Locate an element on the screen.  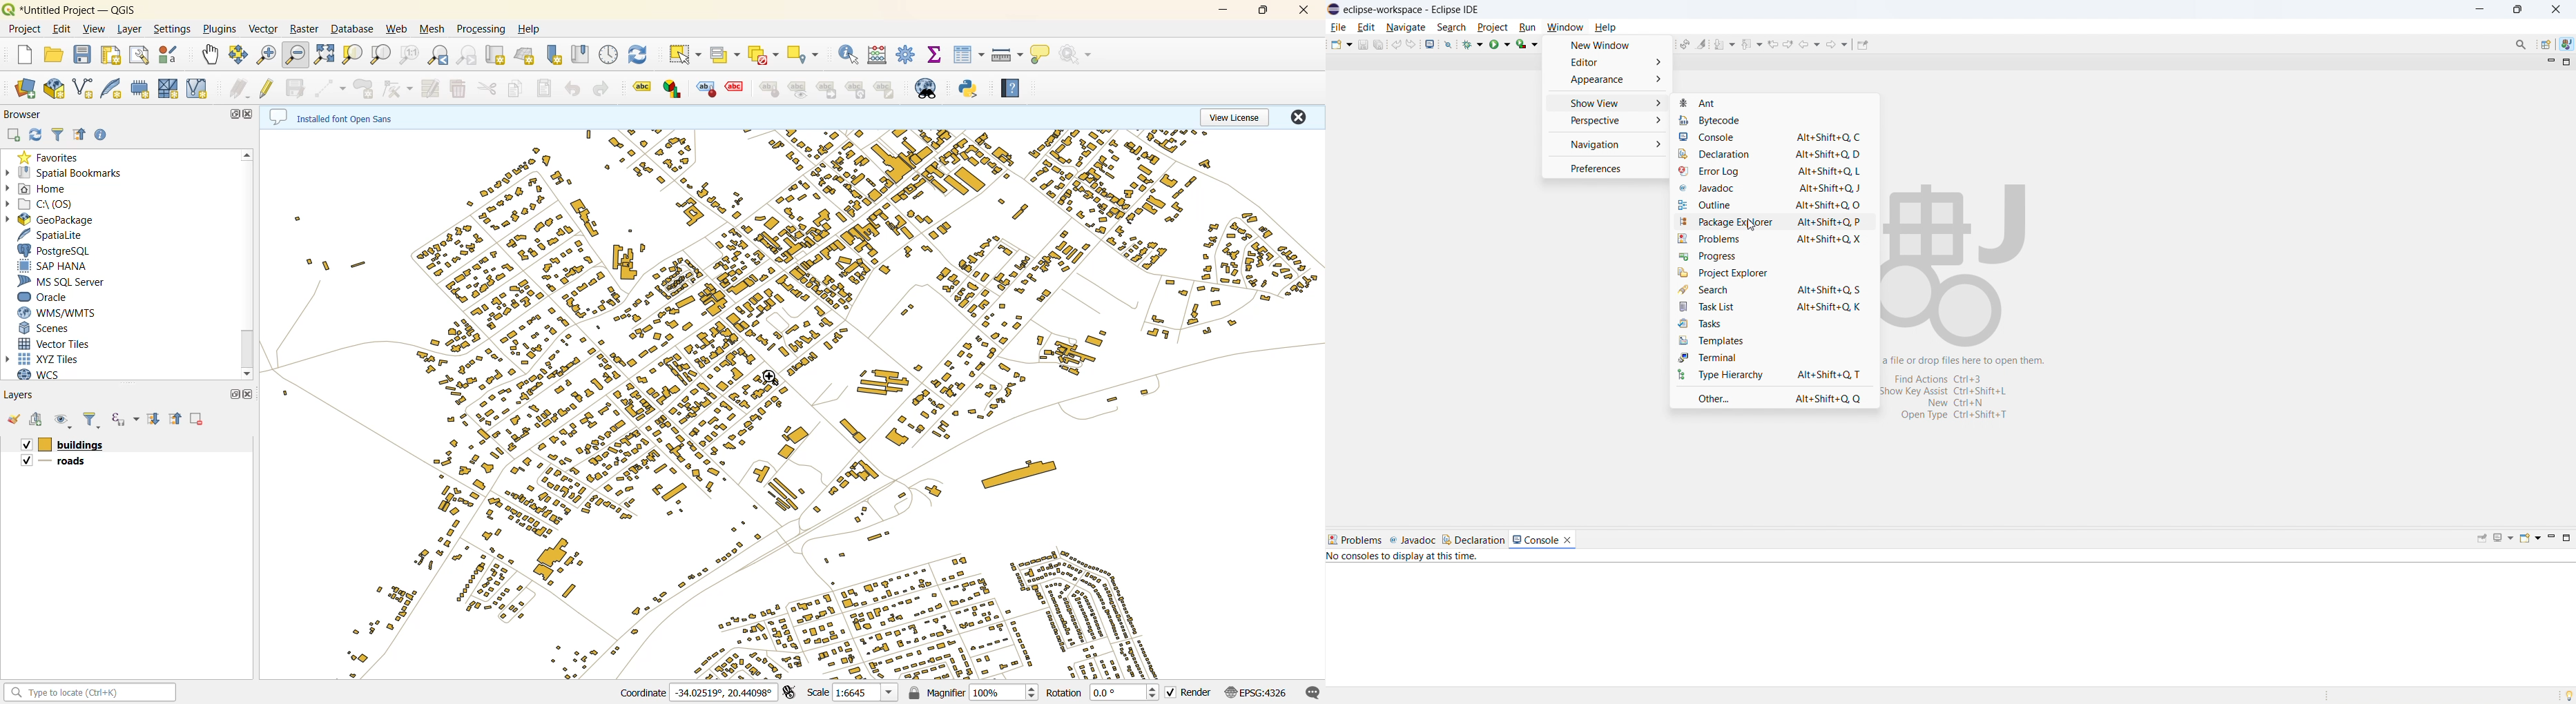
bytecode is located at coordinates (1748, 119).